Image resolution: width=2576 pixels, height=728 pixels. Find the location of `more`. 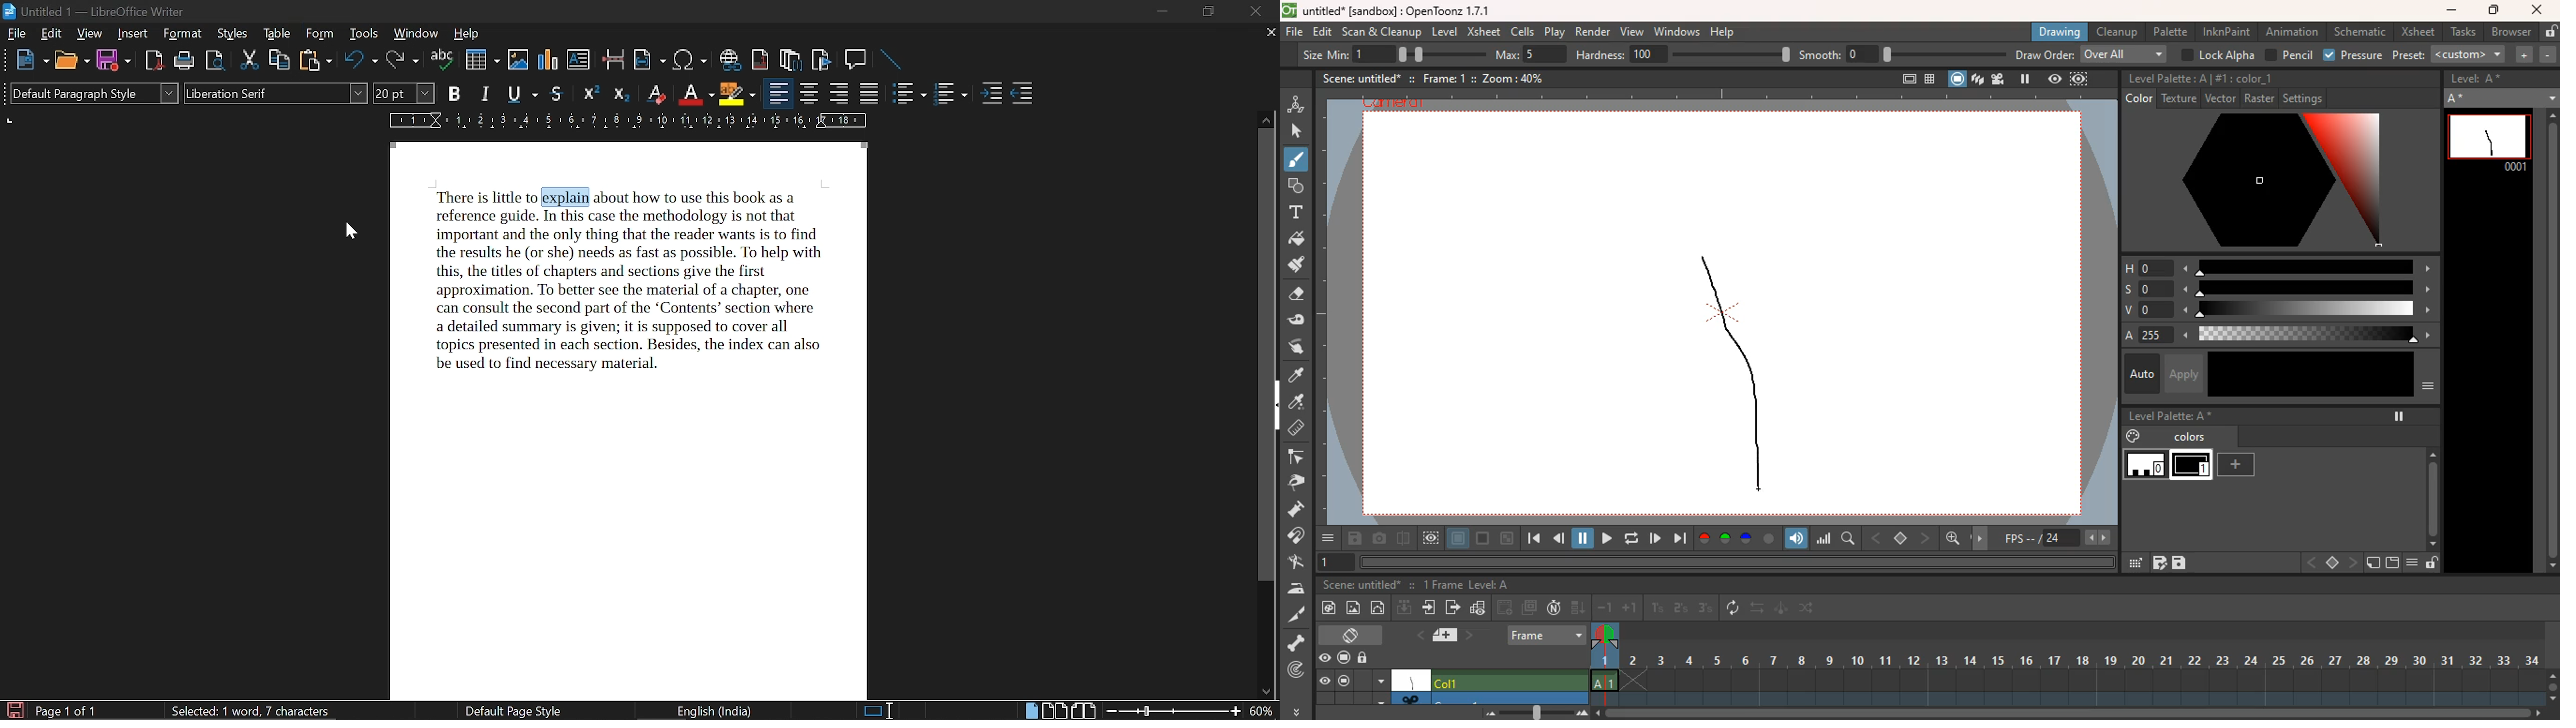

more is located at coordinates (2526, 55).